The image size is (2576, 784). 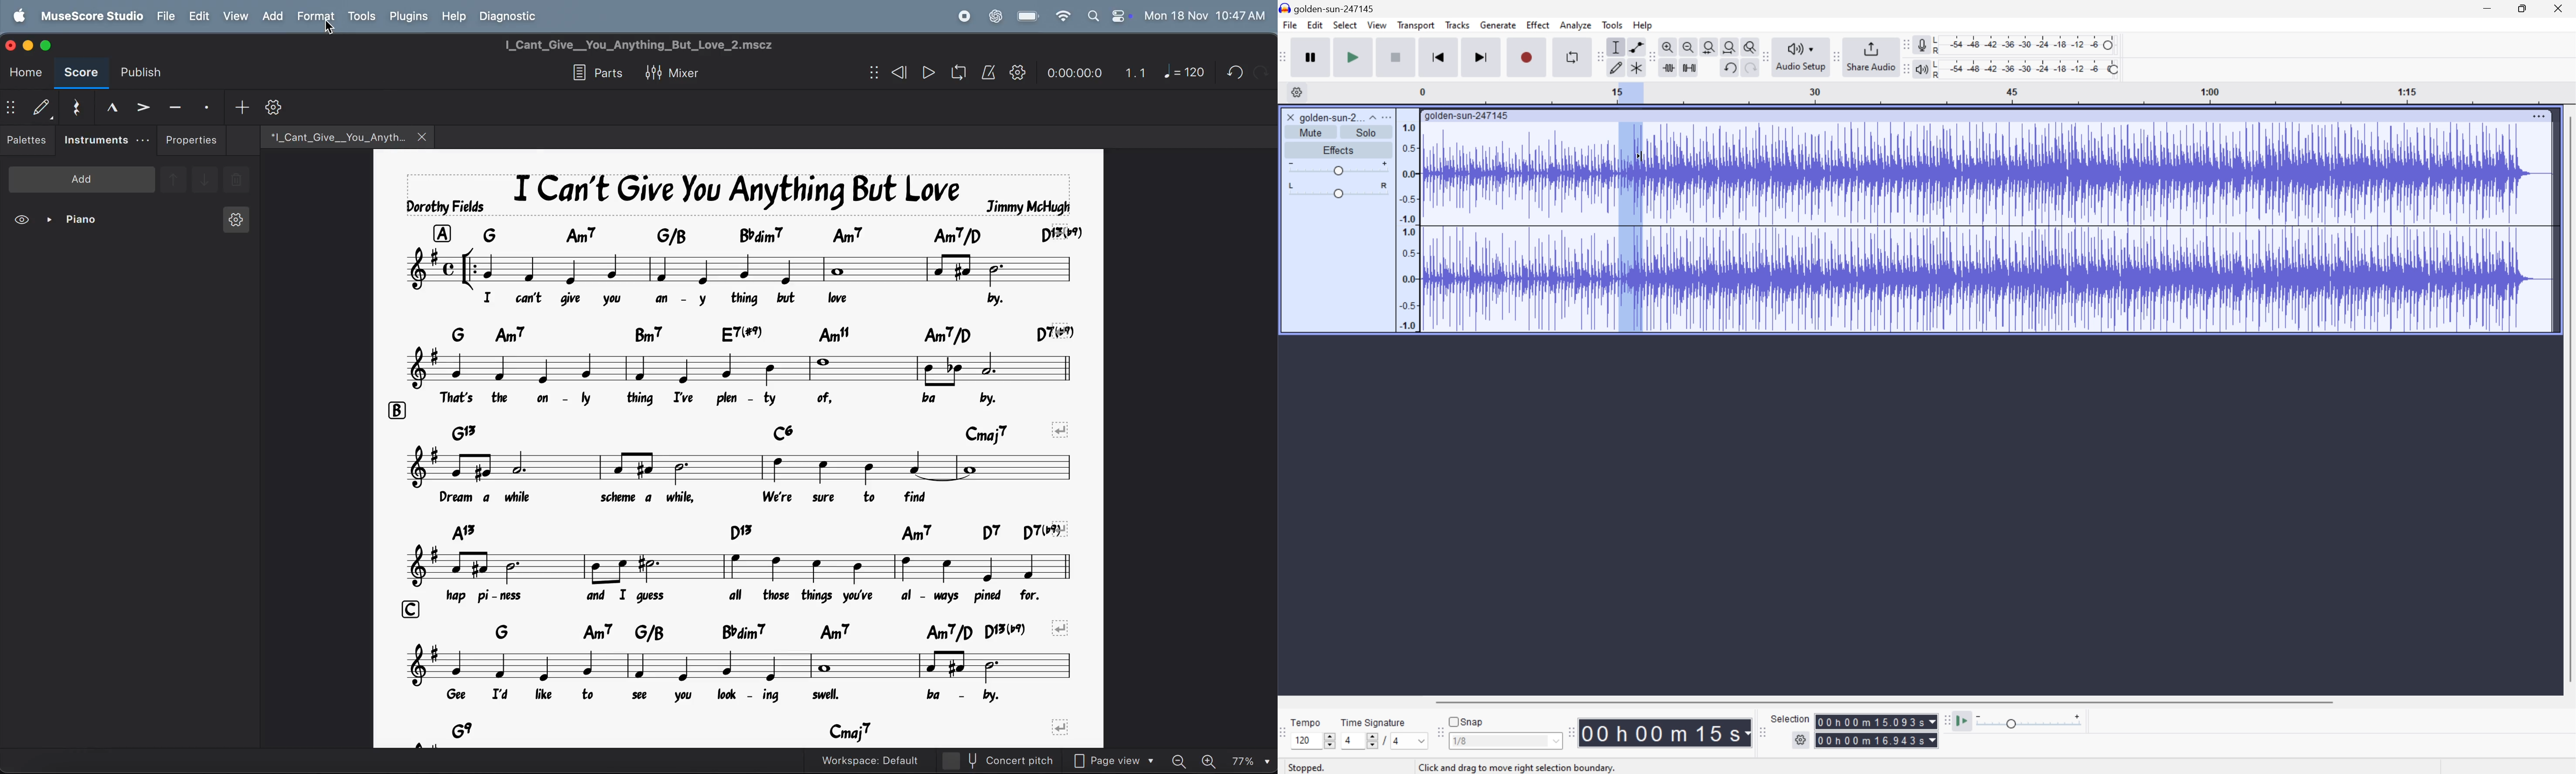 What do you see at coordinates (1667, 68) in the screenshot?
I see `Trim audio outside selection` at bounding box center [1667, 68].